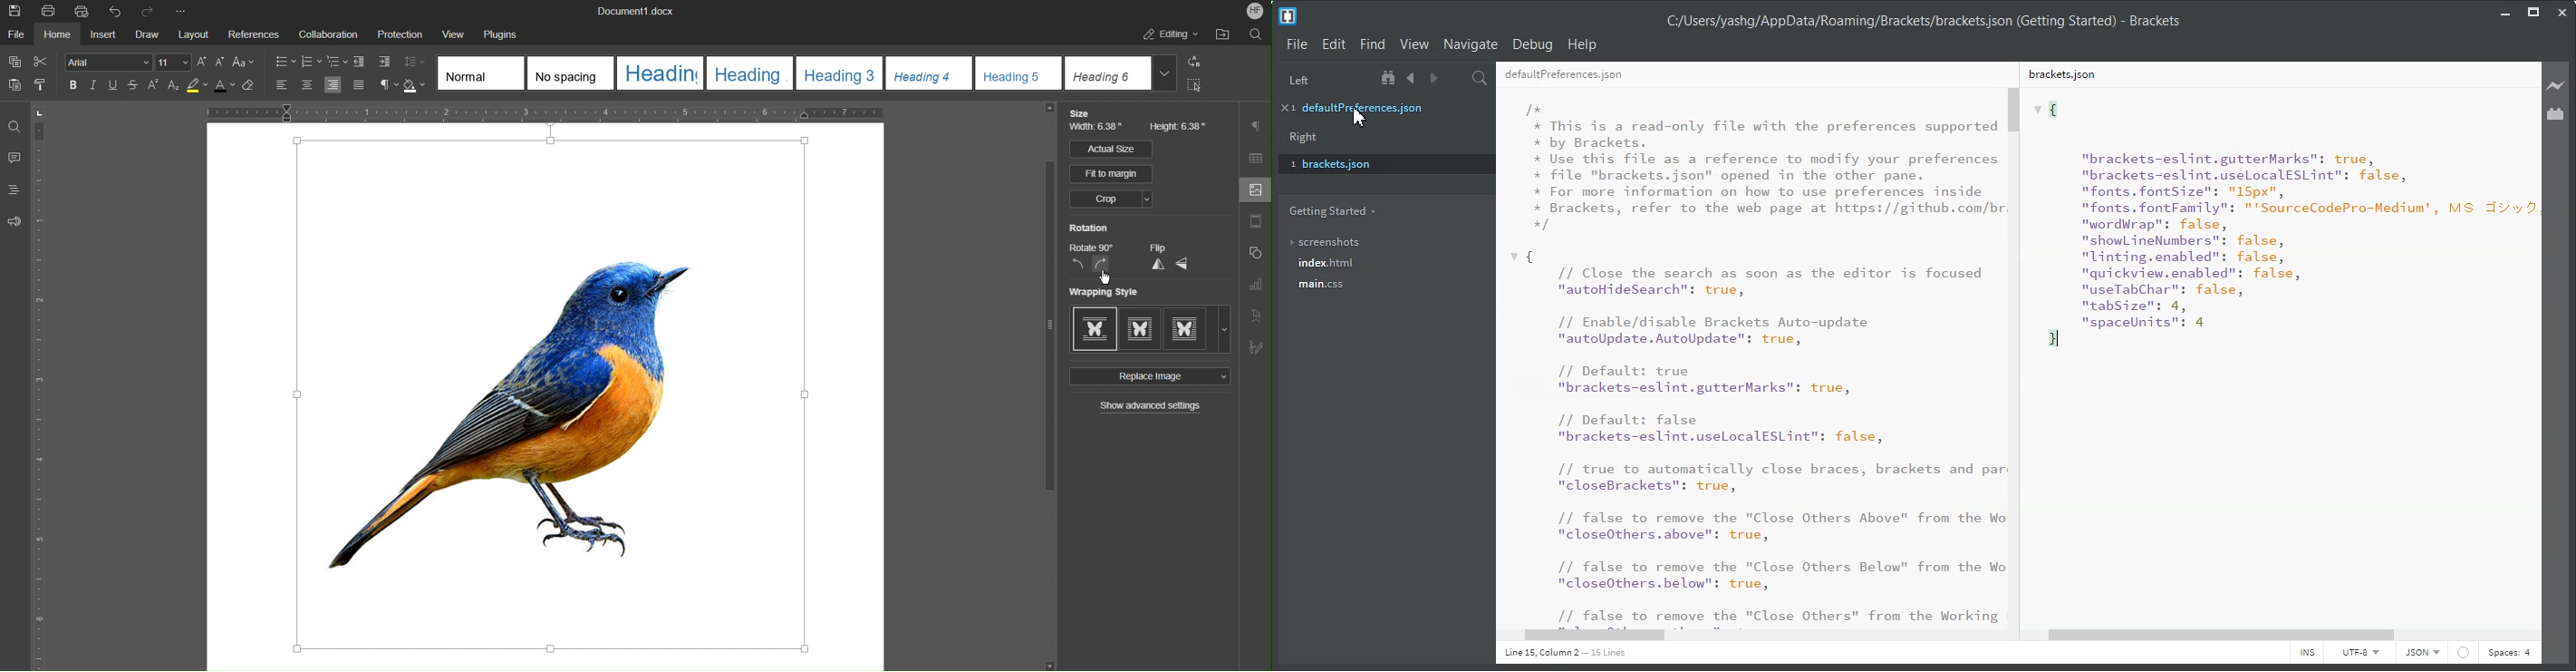  Describe the element at coordinates (359, 62) in the screenshot. I see `Decrease Indent` at that location.